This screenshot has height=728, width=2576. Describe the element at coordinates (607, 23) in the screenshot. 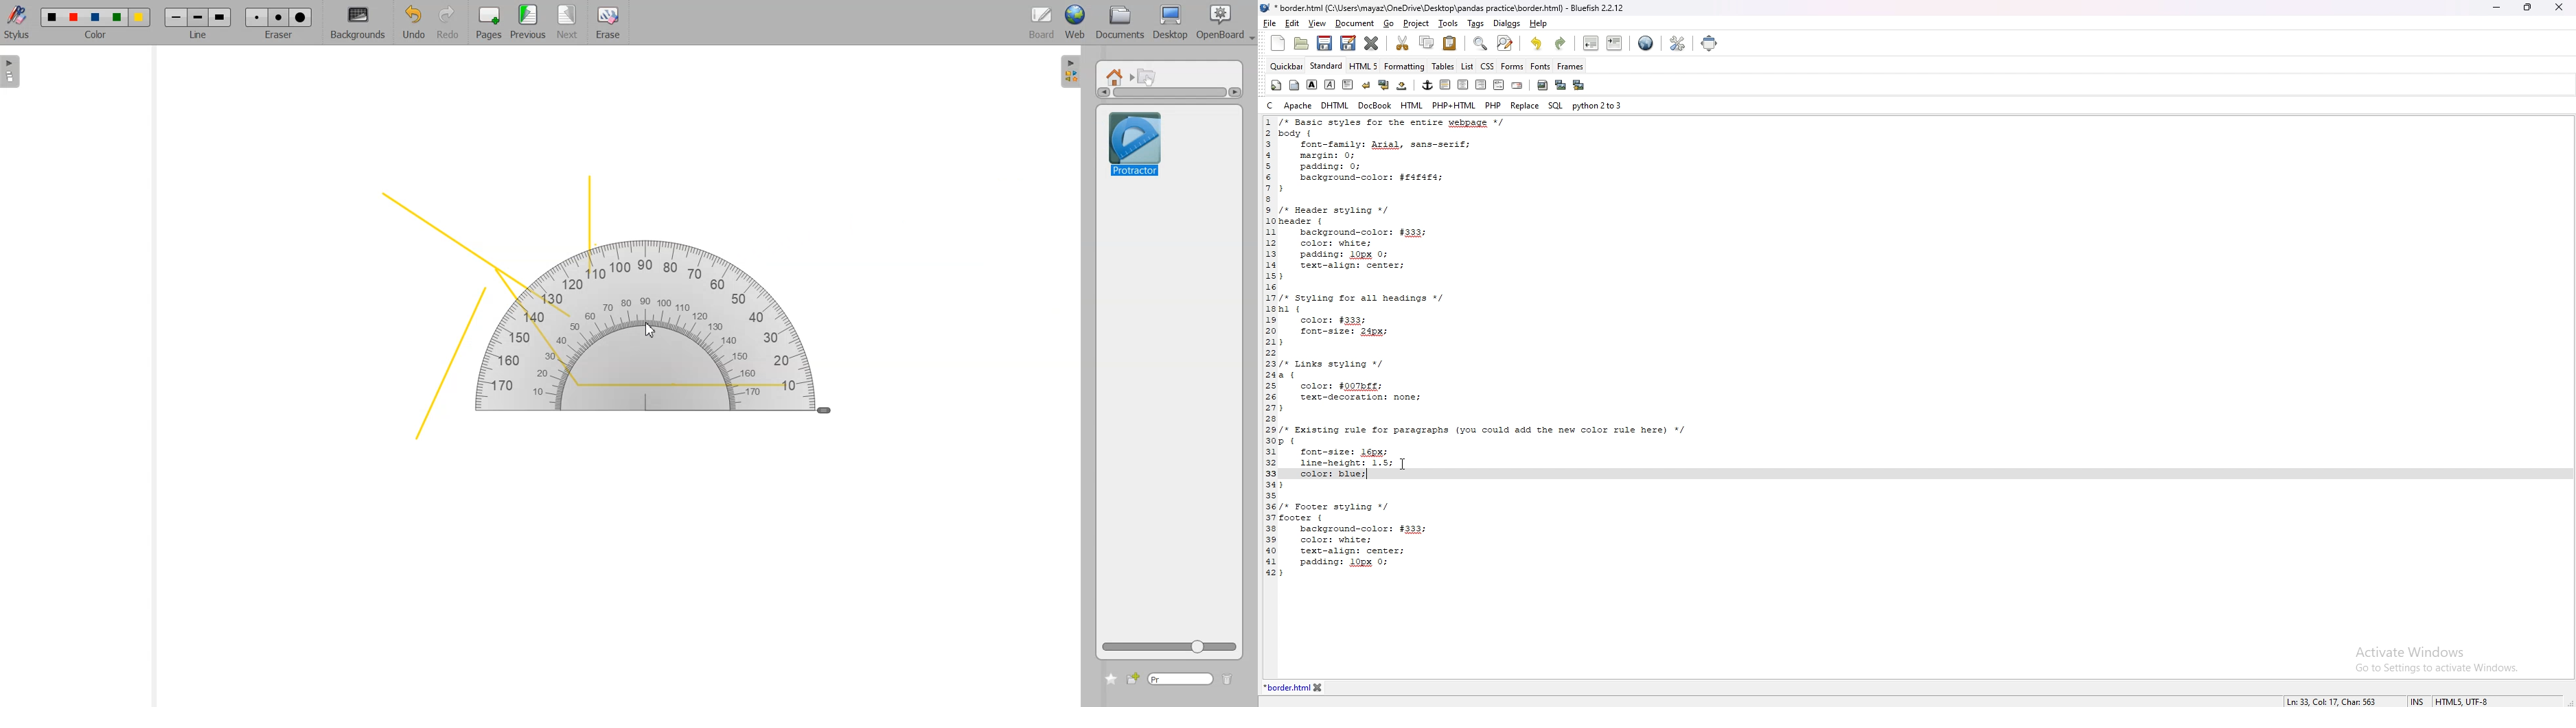

I see `Erase` at that location.